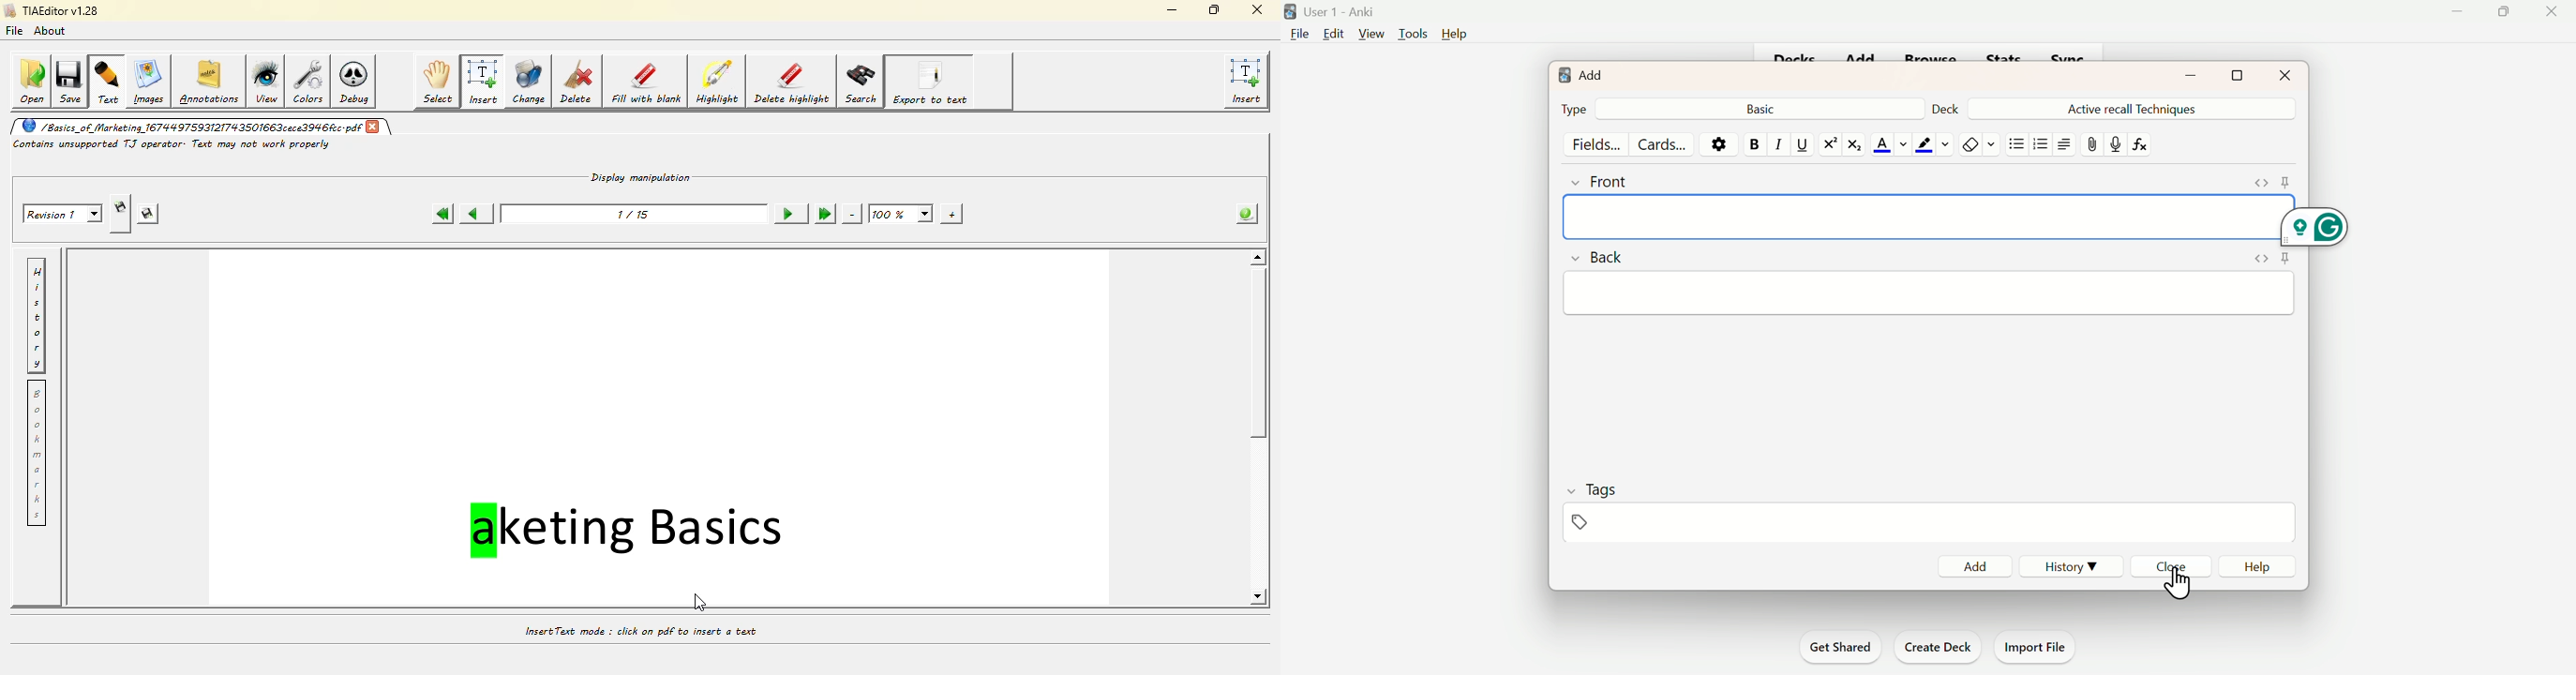 The width and height of the screenshot is (2576, 700). Describe the element at coordinates (1931, 143) in the screenshot. I see `Text Highlighting Color` at that location.